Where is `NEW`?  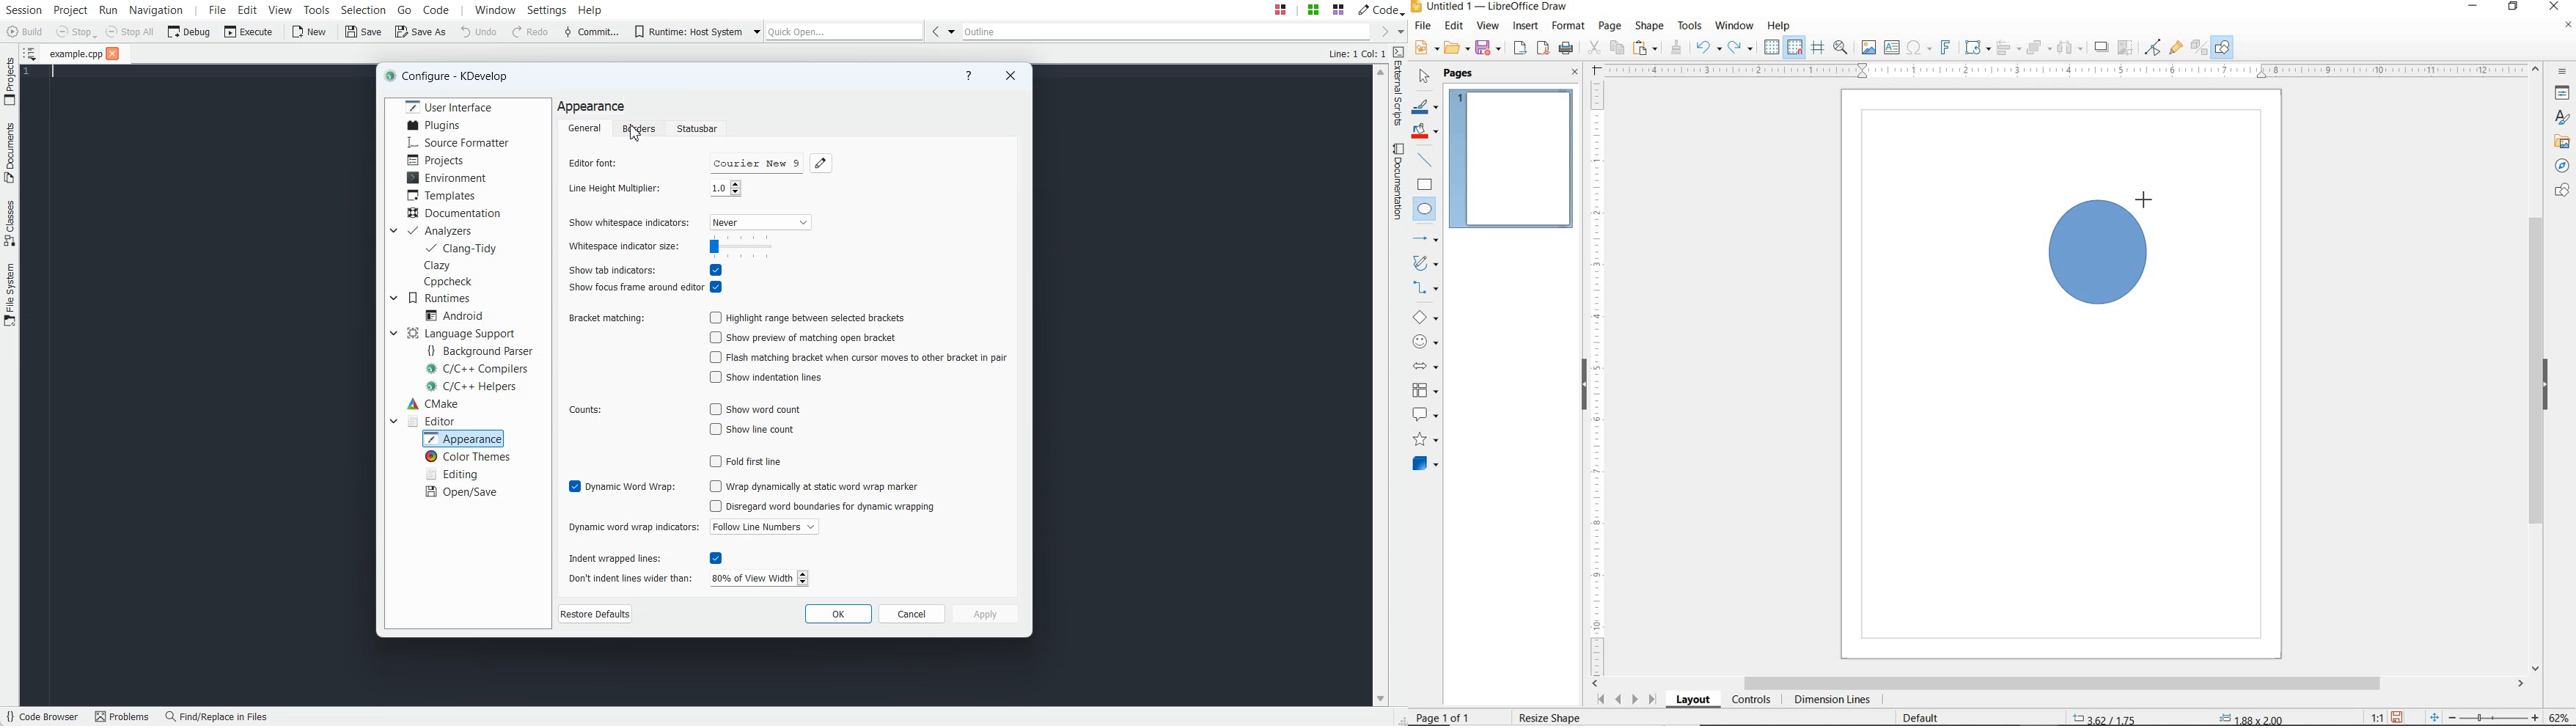 NEW is located at coordinates (1425, 48).